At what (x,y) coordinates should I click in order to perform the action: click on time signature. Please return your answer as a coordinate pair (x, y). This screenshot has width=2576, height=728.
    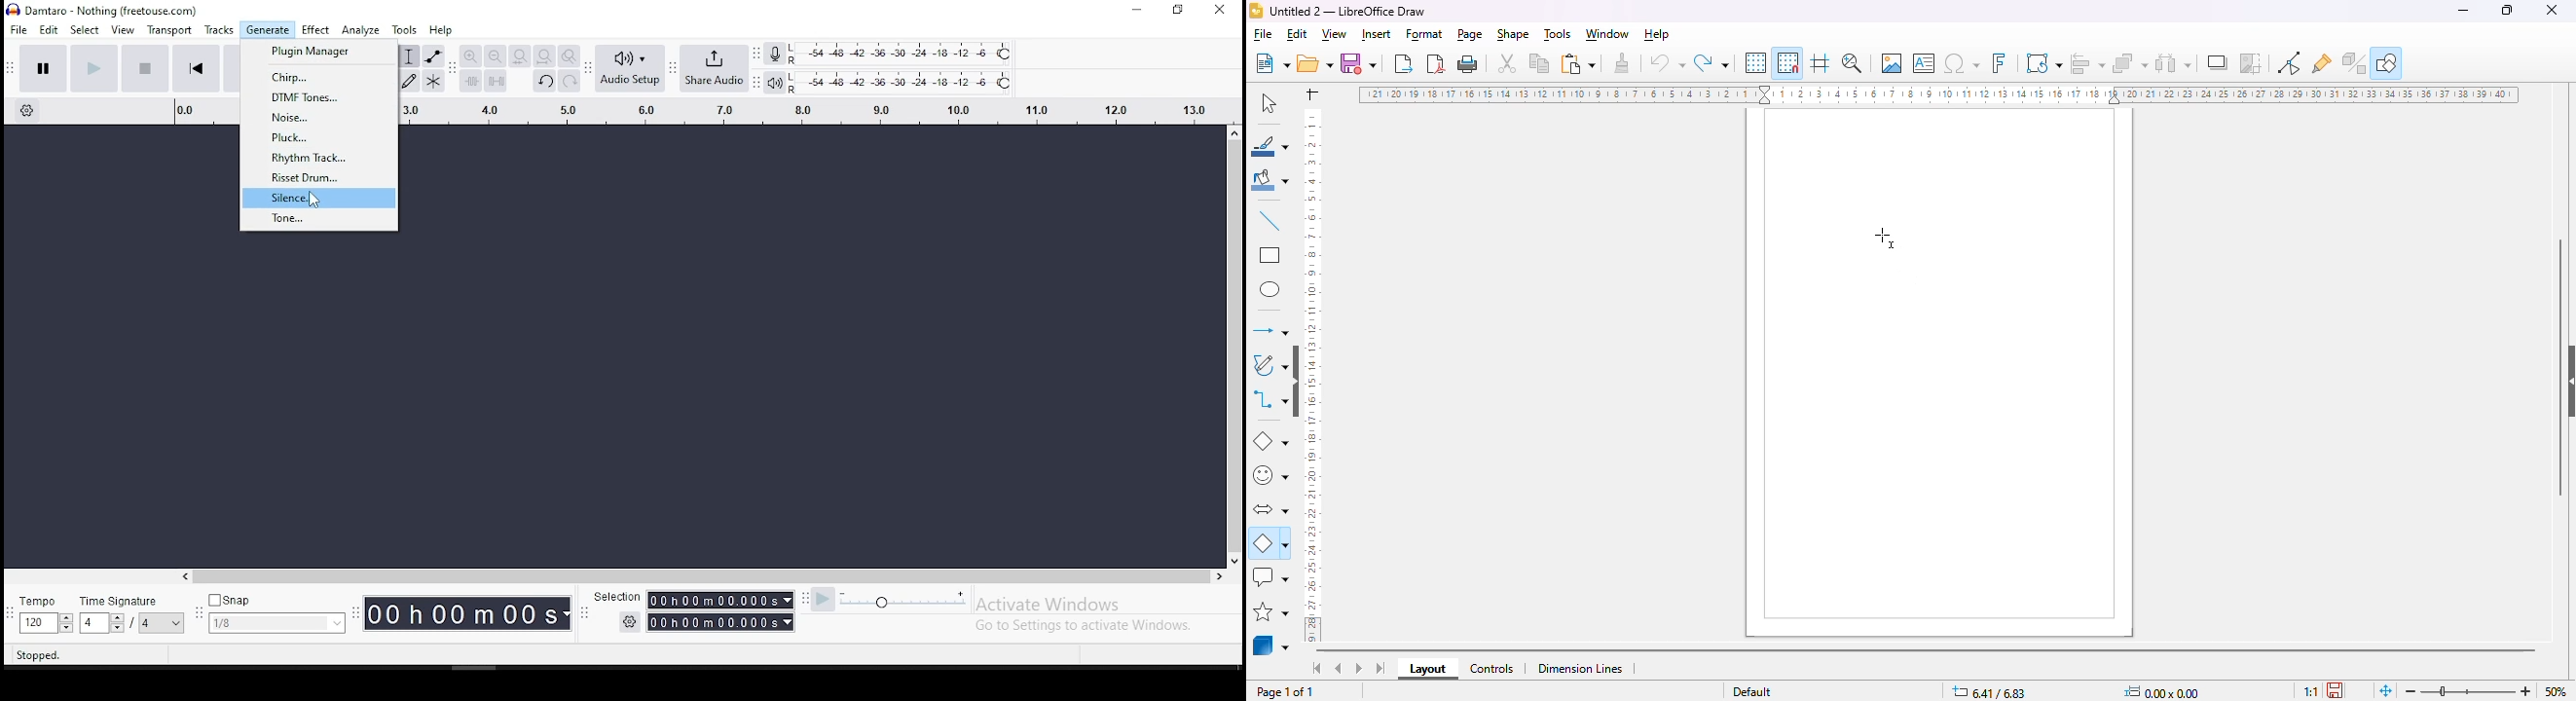
    Looking at the image, I should click on (130, 613).